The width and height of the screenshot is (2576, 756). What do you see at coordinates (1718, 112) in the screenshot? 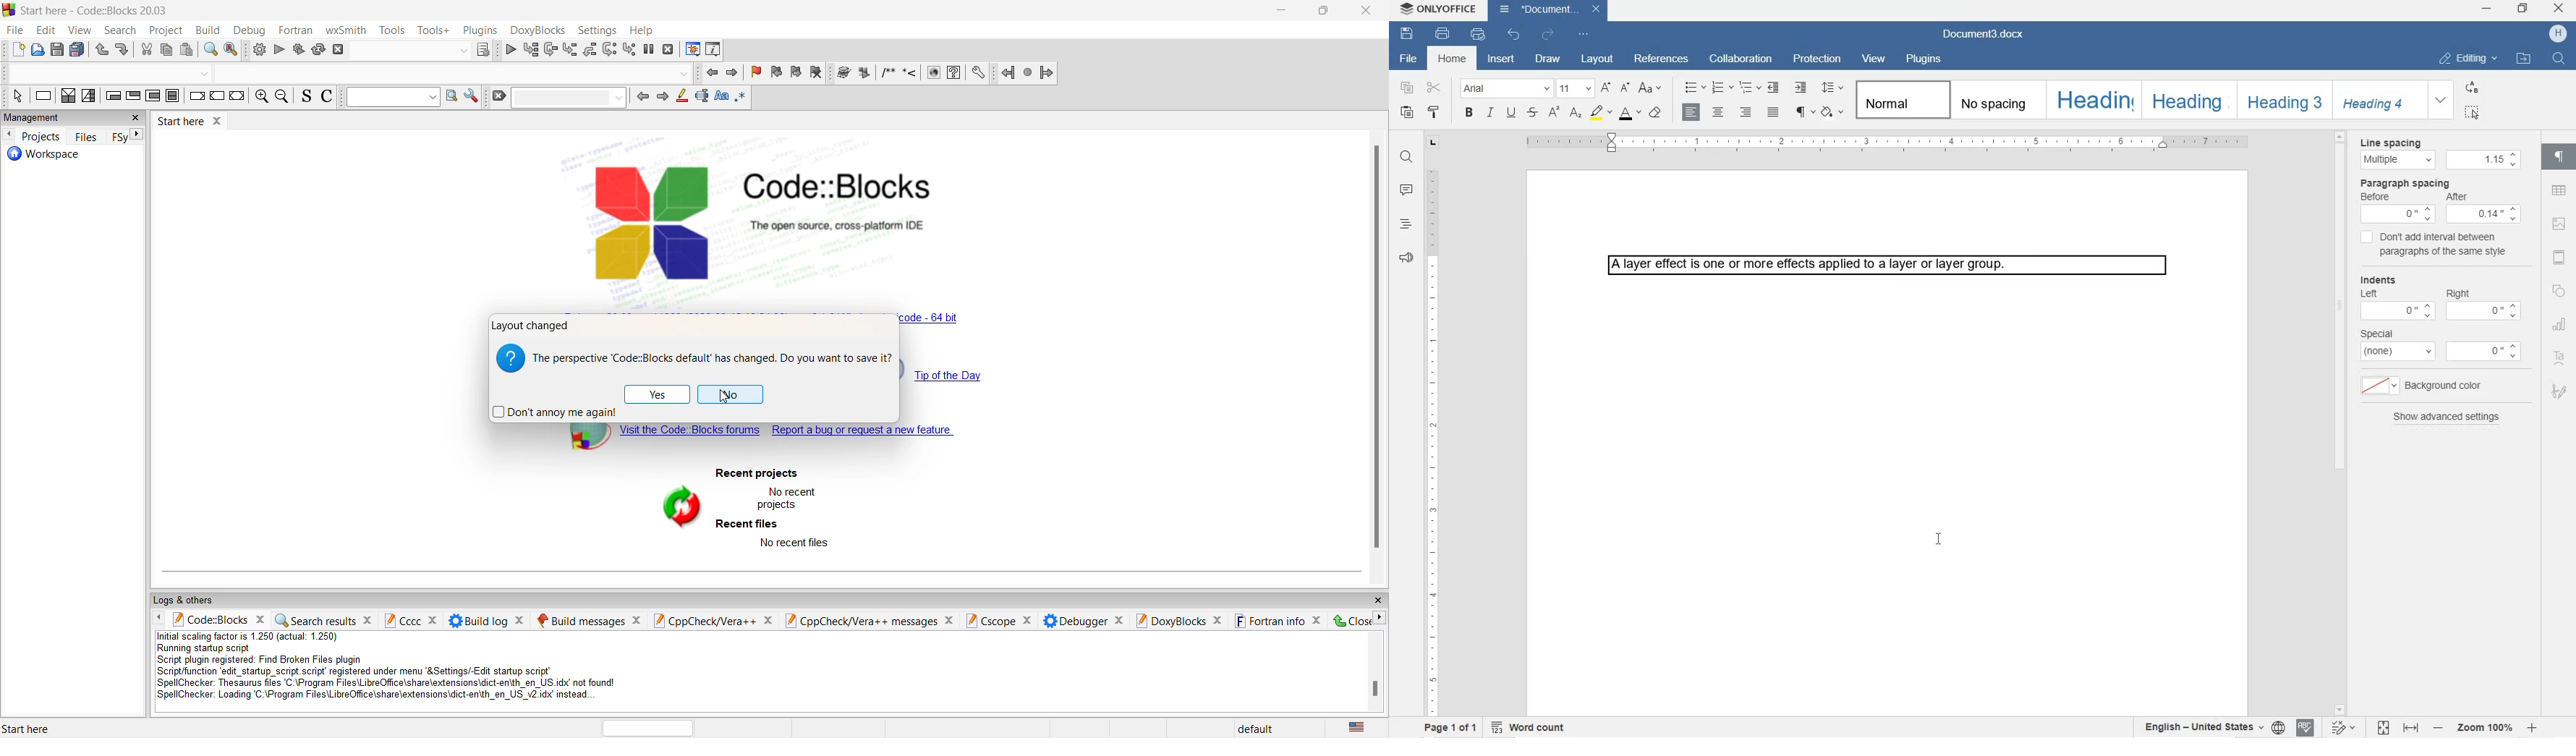
I see `ALIGN CENTER` at bounding box center [1718, 112].